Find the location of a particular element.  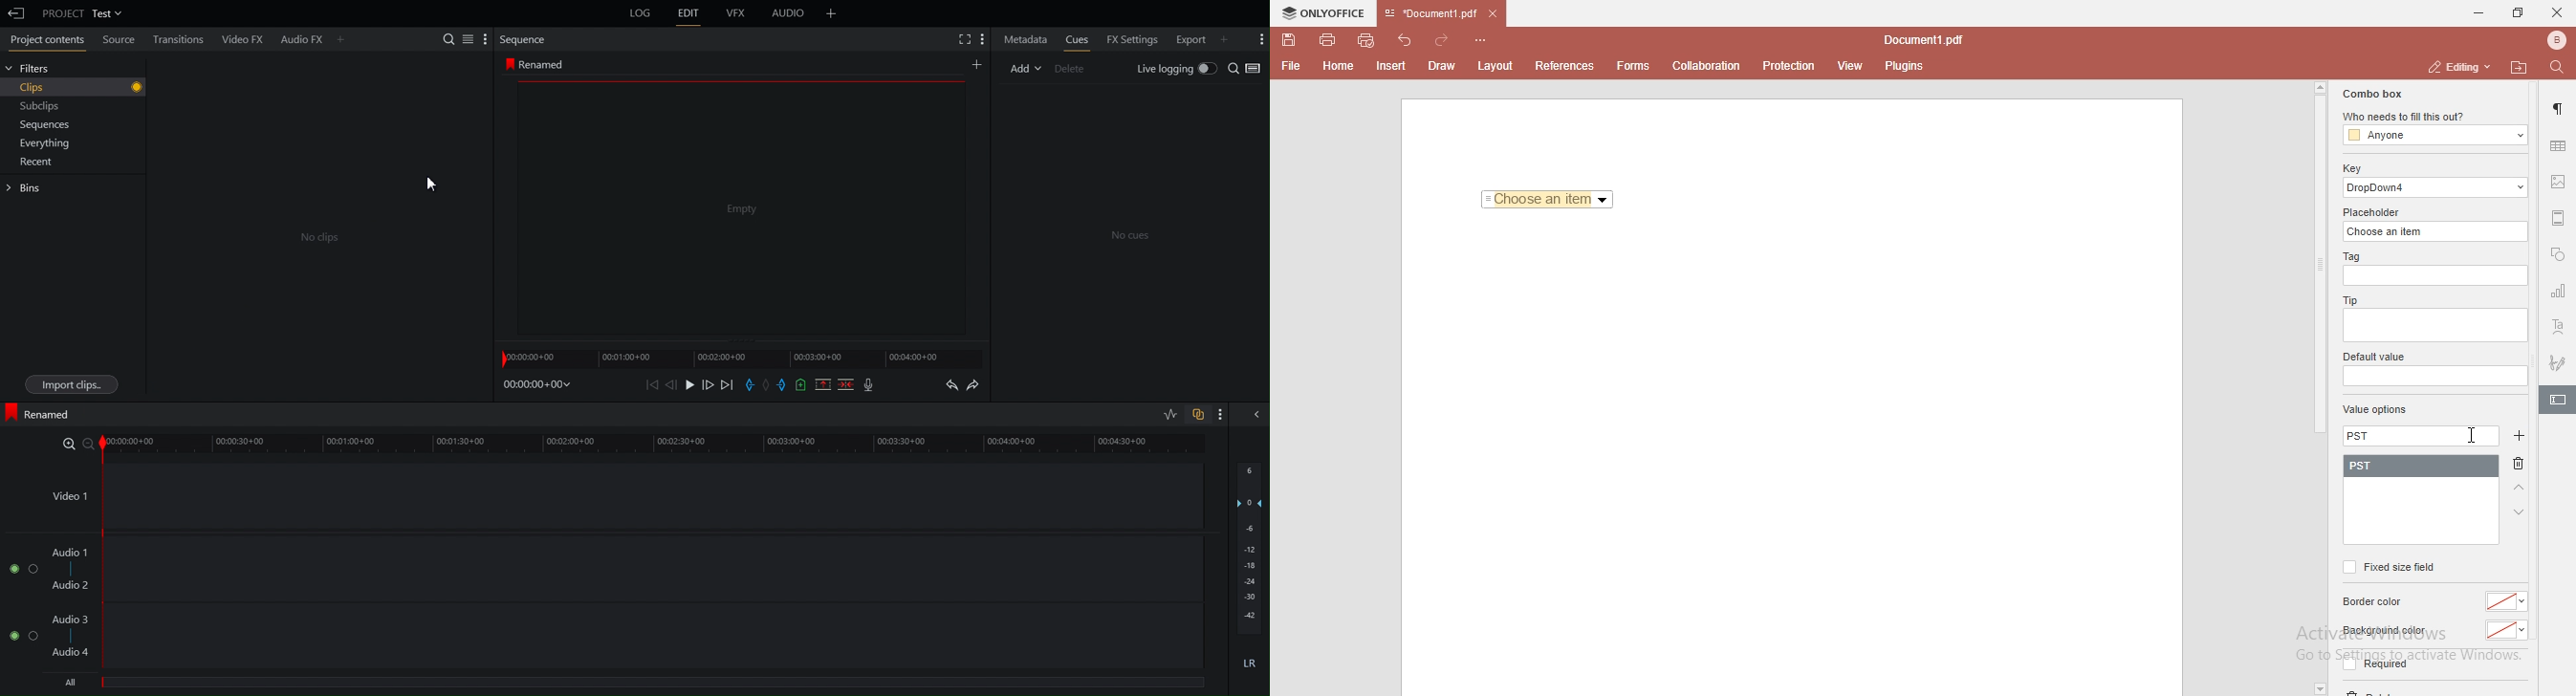

background color is located at coordinates (2383, 631).